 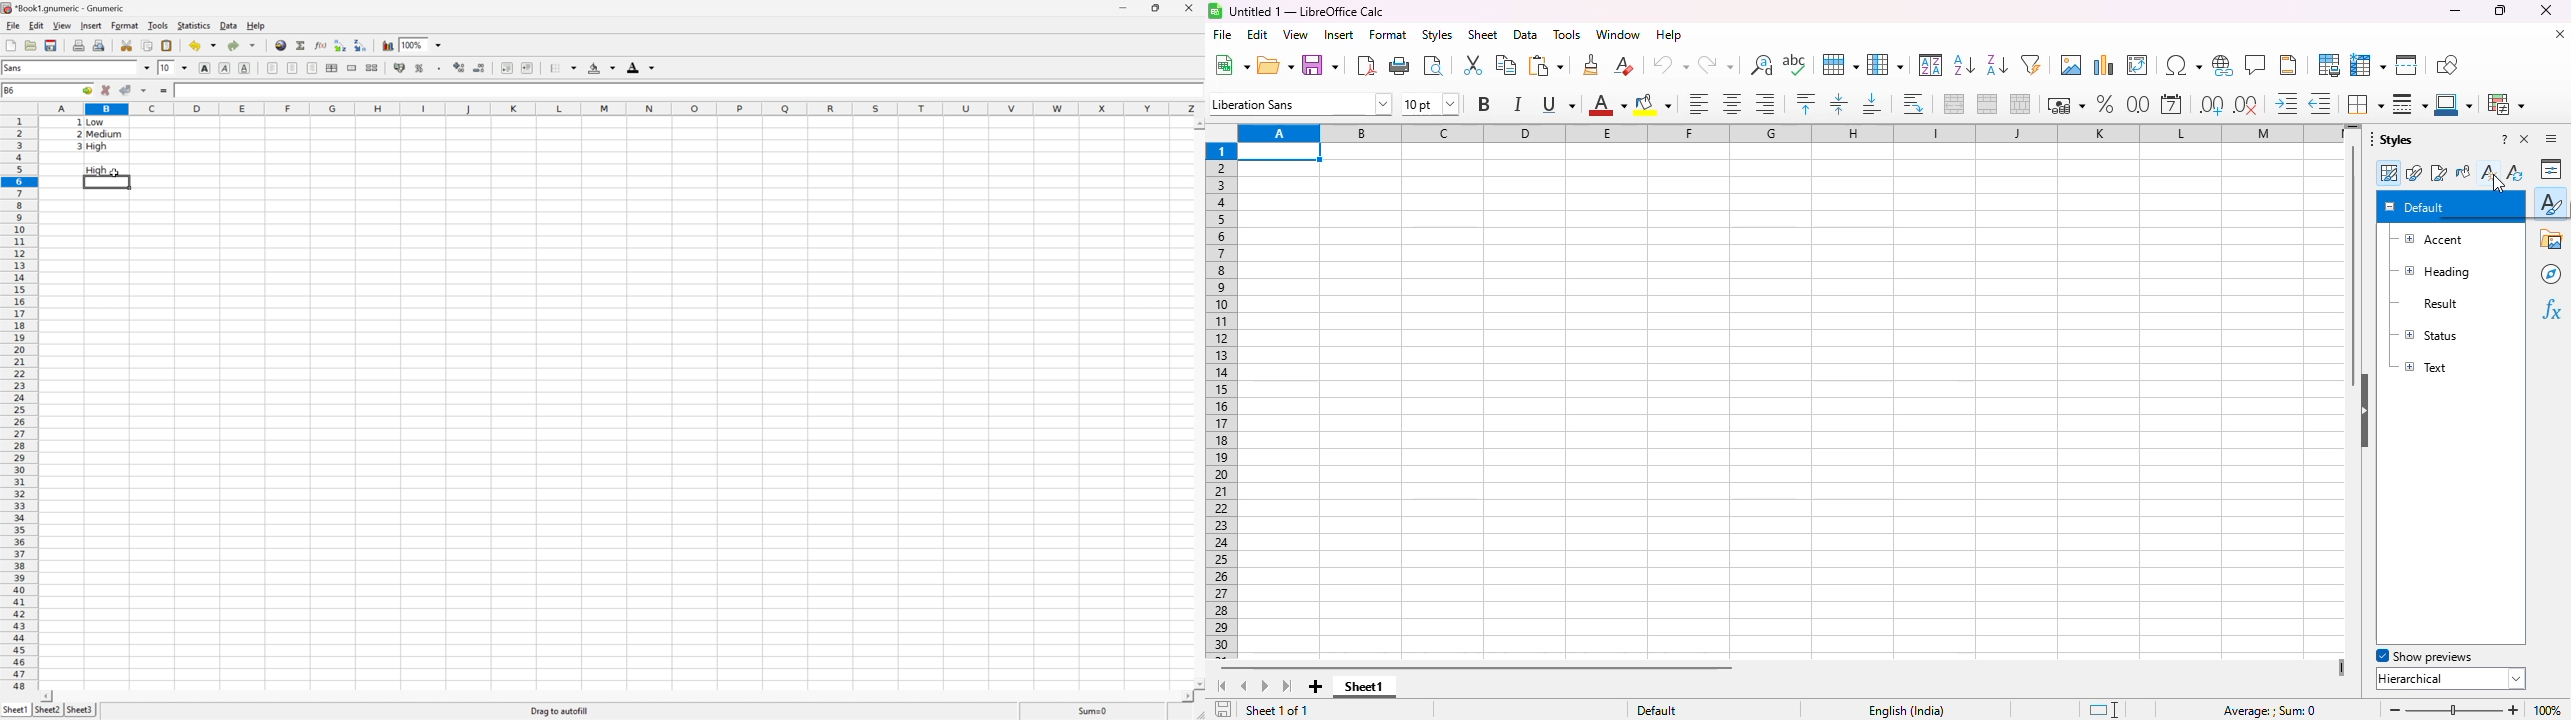 What do you see at coordinates (1516, 104) in the screenshot?
I see `italic` at bounding box center [1516, 104].